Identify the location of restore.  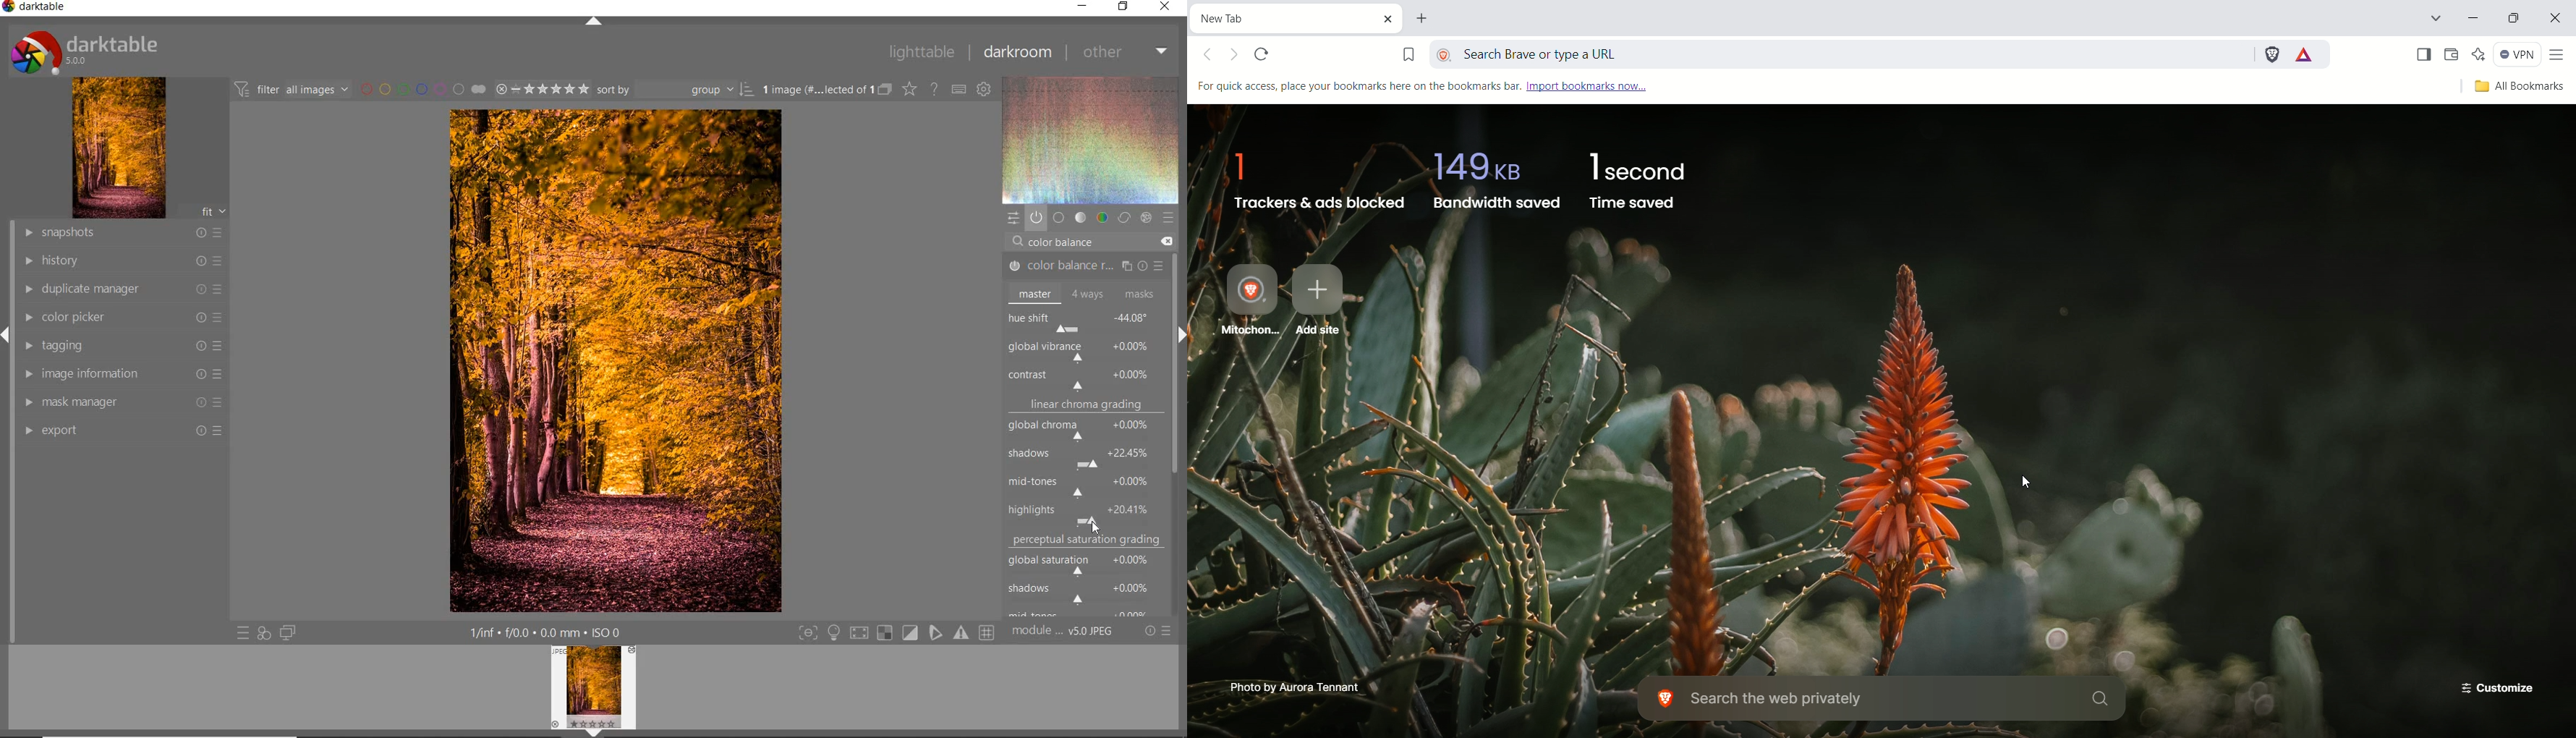
(1122, 8).